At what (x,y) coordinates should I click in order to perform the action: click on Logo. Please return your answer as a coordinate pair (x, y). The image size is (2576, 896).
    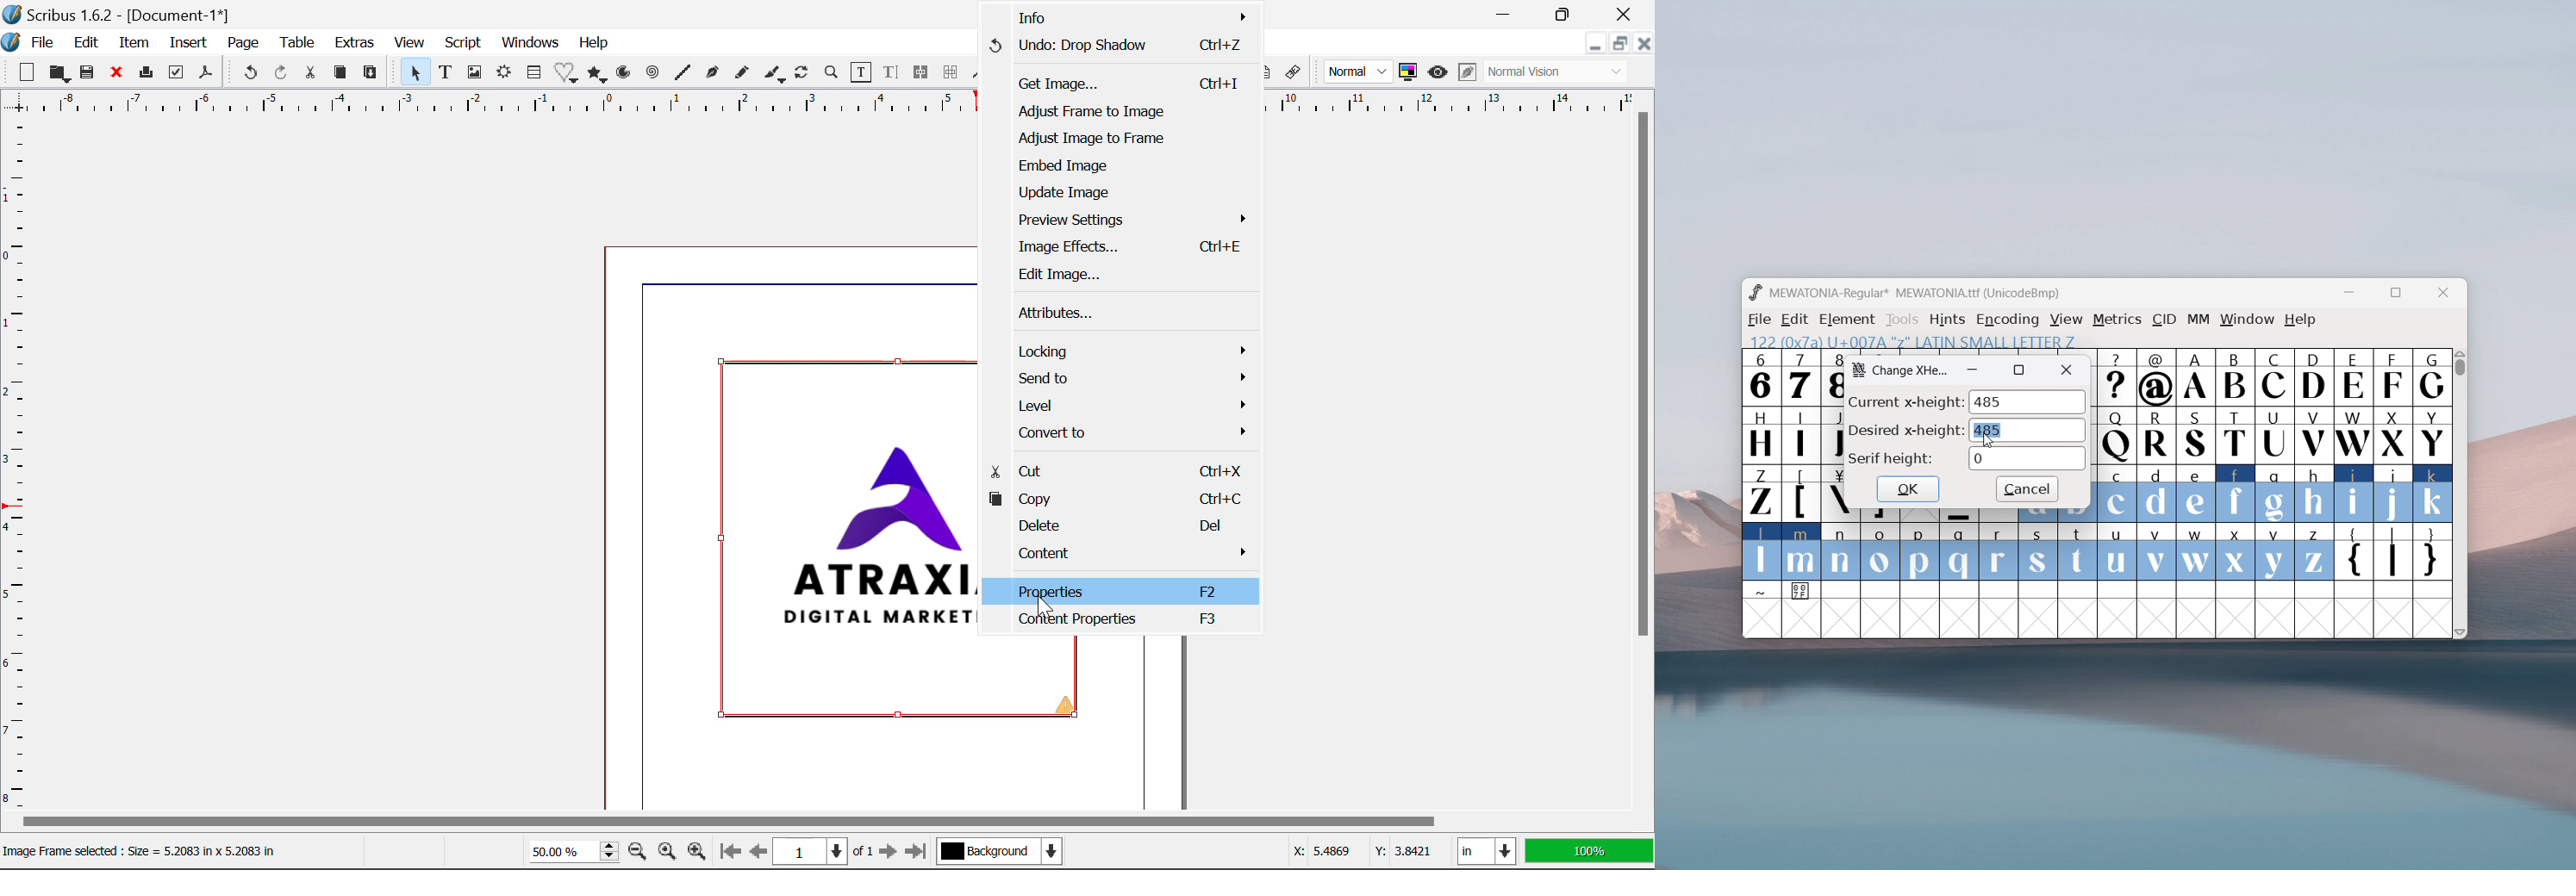
    Looking at the image, I should click on (14, 41).